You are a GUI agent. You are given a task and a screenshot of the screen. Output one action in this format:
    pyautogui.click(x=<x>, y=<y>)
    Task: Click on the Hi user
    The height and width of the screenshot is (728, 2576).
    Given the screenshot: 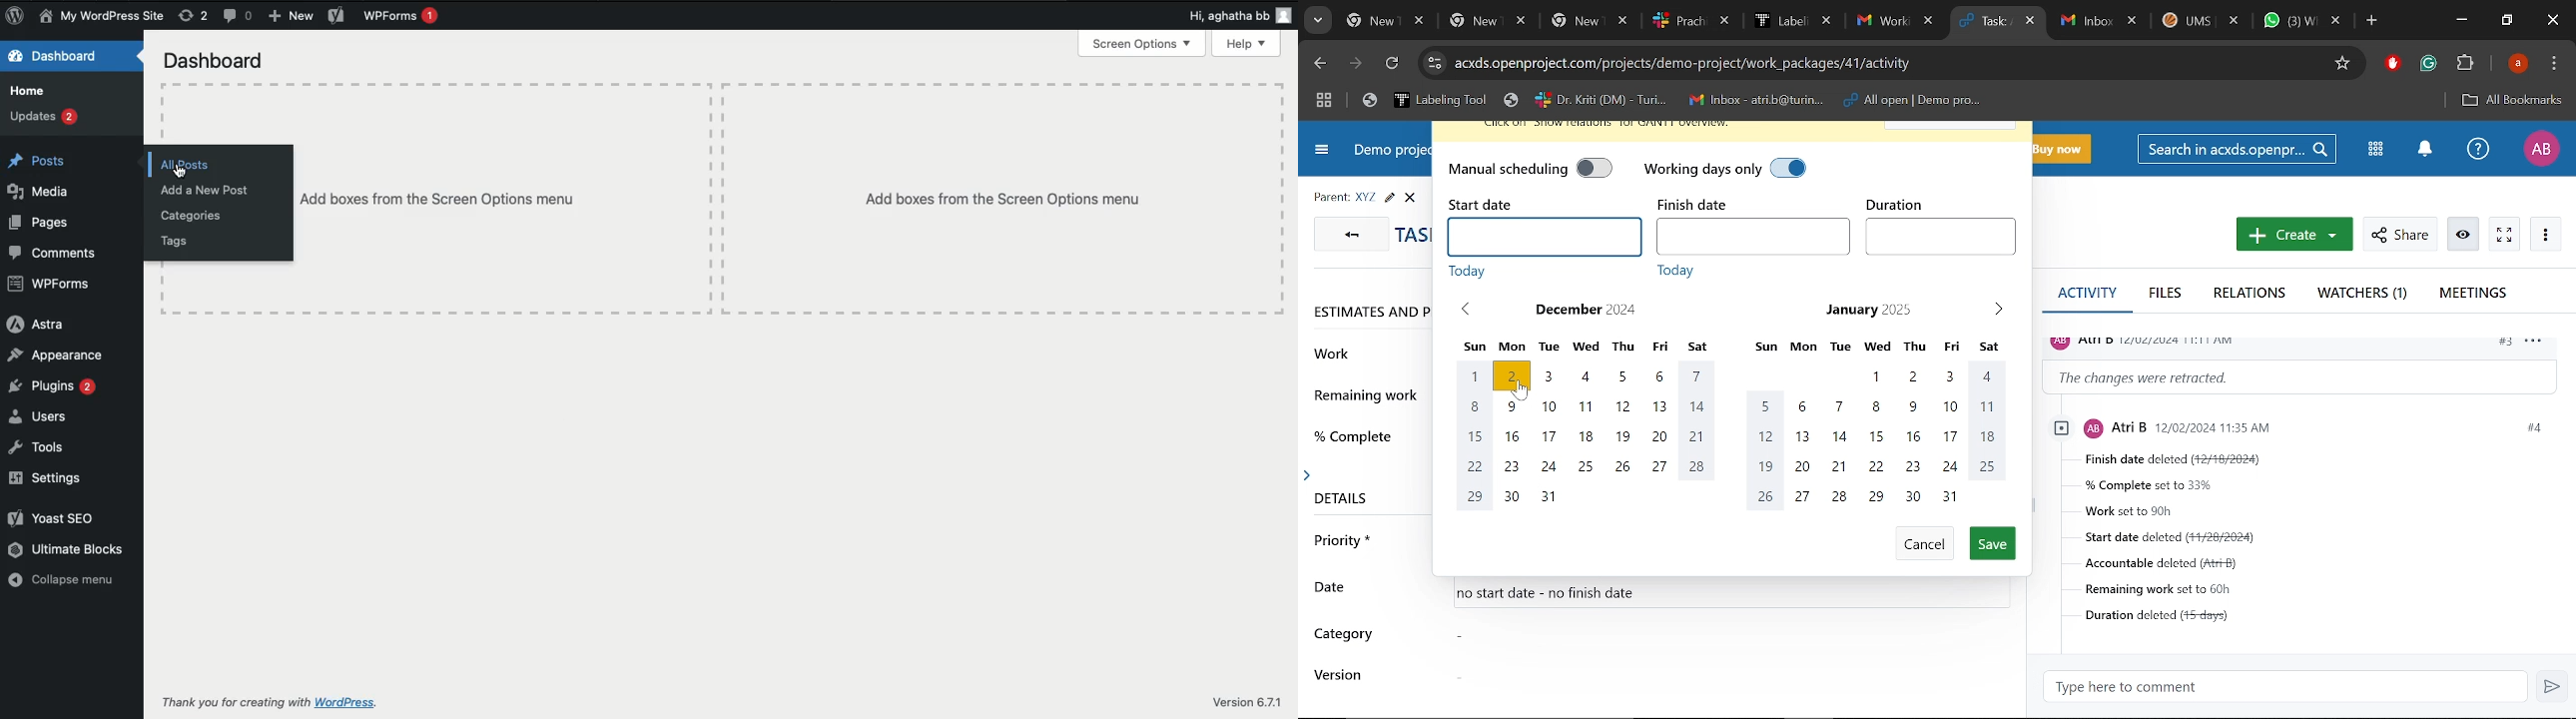 What is the action you would take?
    pyautogui.click(x=1237, y=15)
    